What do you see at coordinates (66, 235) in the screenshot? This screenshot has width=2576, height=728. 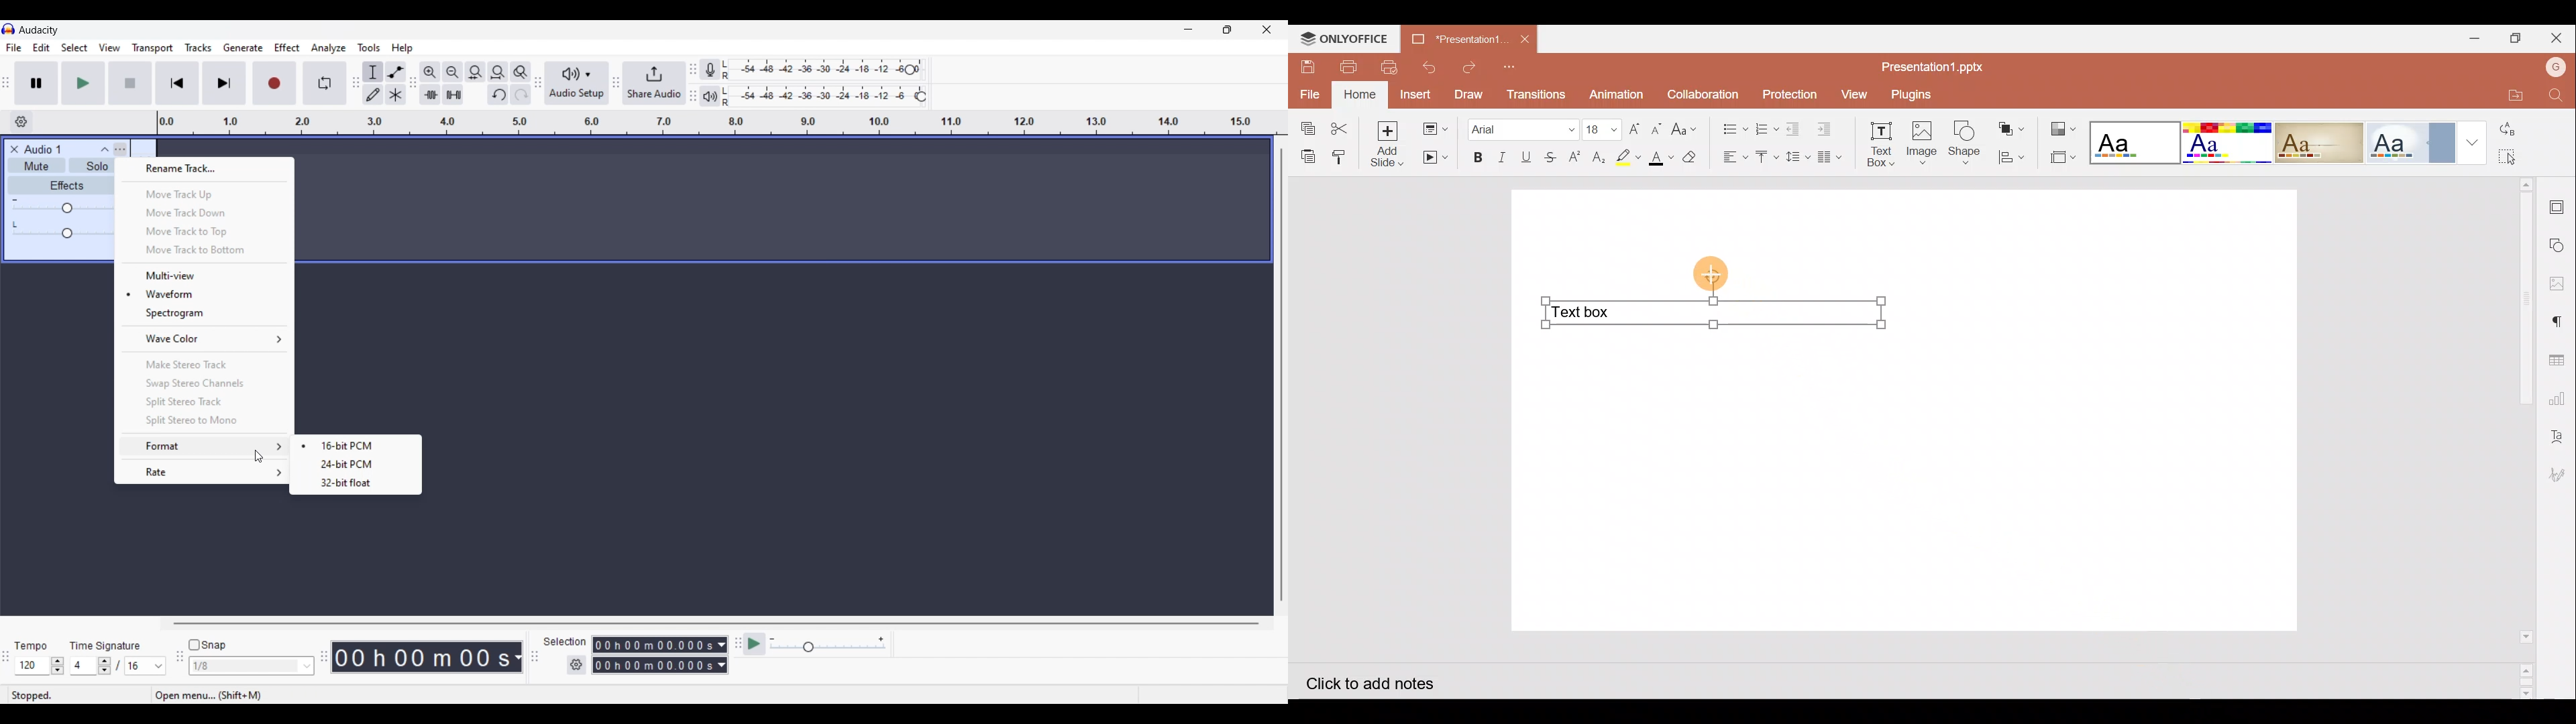 I see `slider` at bounding box center [66, 235].